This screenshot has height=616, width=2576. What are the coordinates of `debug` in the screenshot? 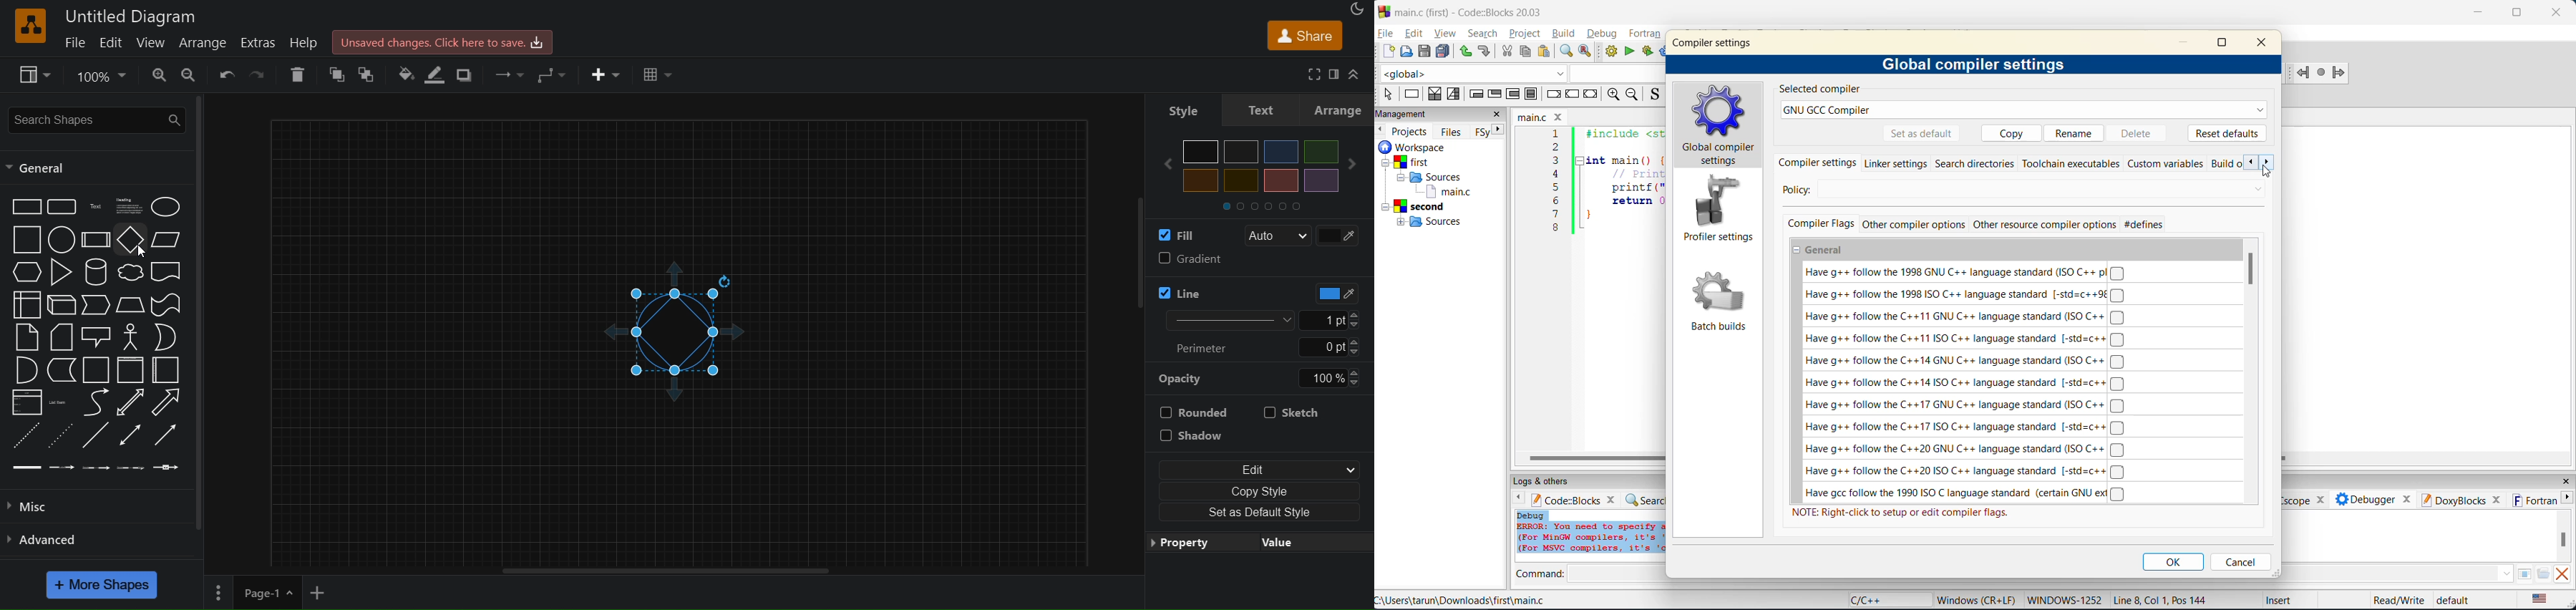 It's located at (1602, 34).